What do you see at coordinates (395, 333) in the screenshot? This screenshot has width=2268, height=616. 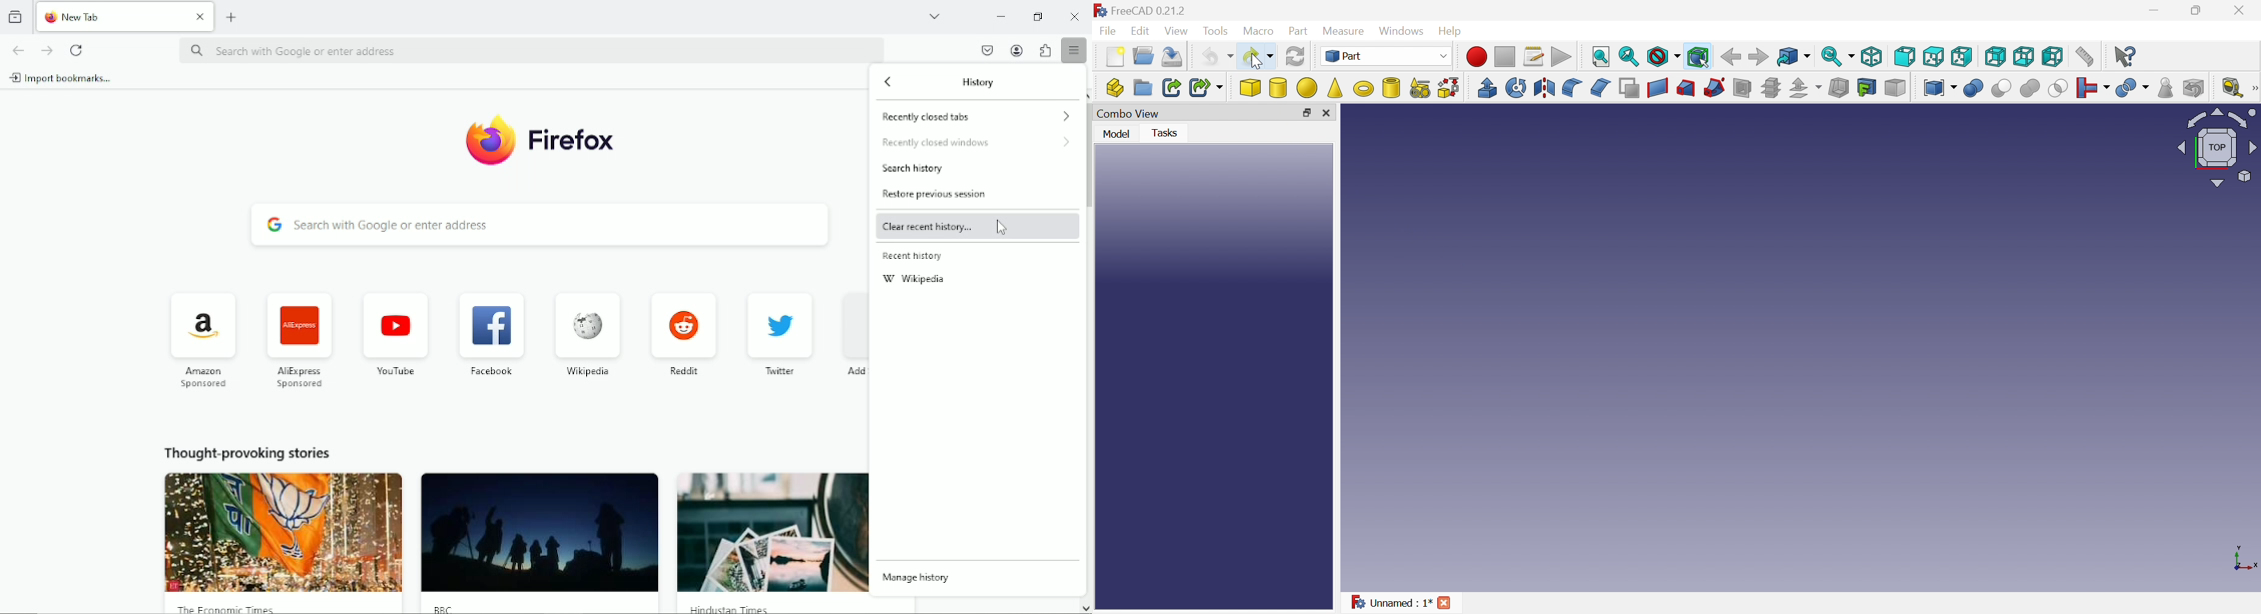 I see `Youtube` at bounding box center [395, 333].